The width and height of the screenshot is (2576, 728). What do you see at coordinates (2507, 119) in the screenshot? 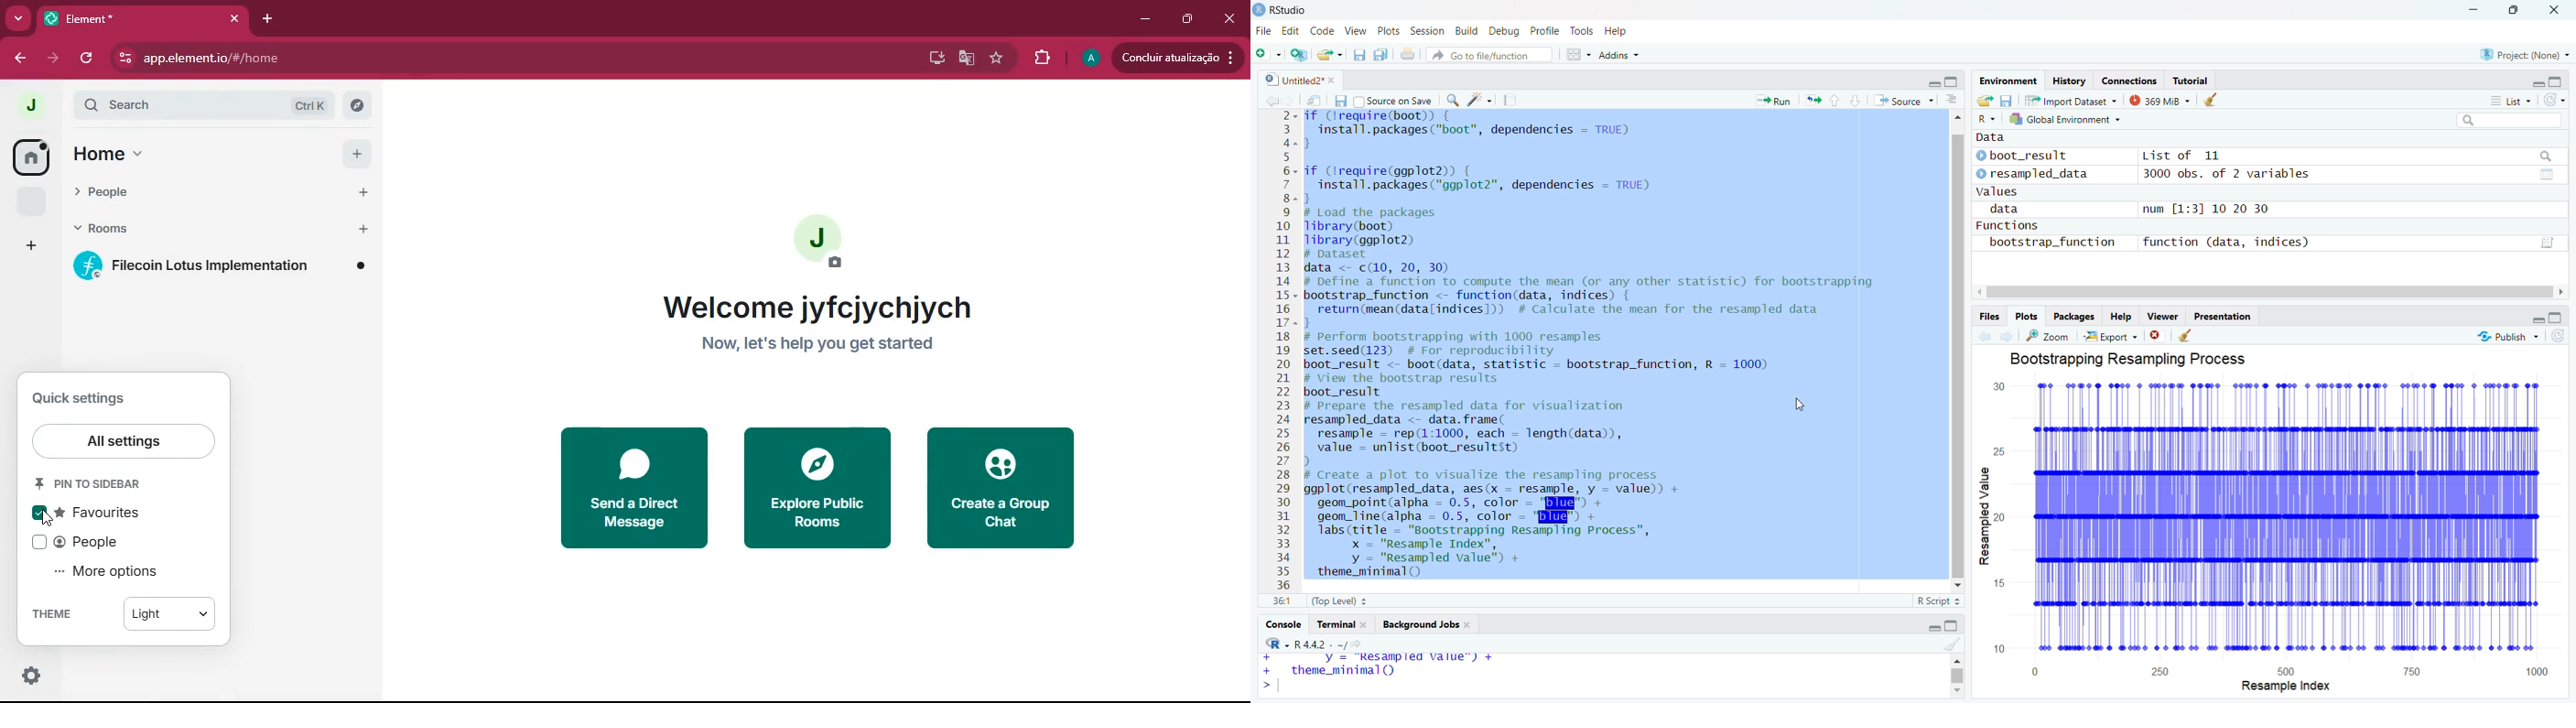
I see `search bar` at bounding box center [2507, 119].